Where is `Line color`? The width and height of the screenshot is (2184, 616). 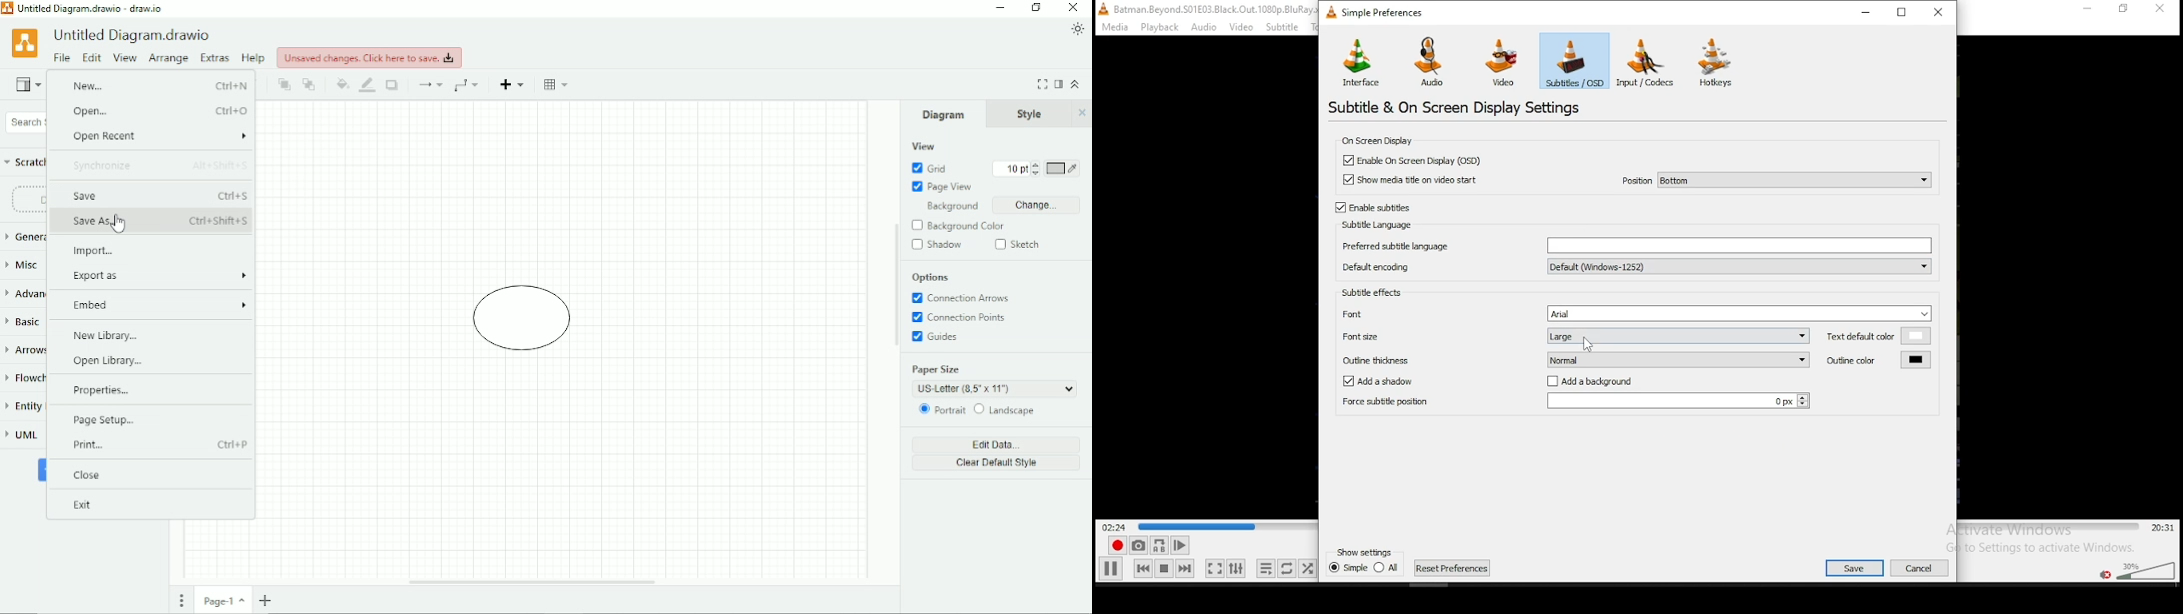
Line color is located at coordinates (367, 85).